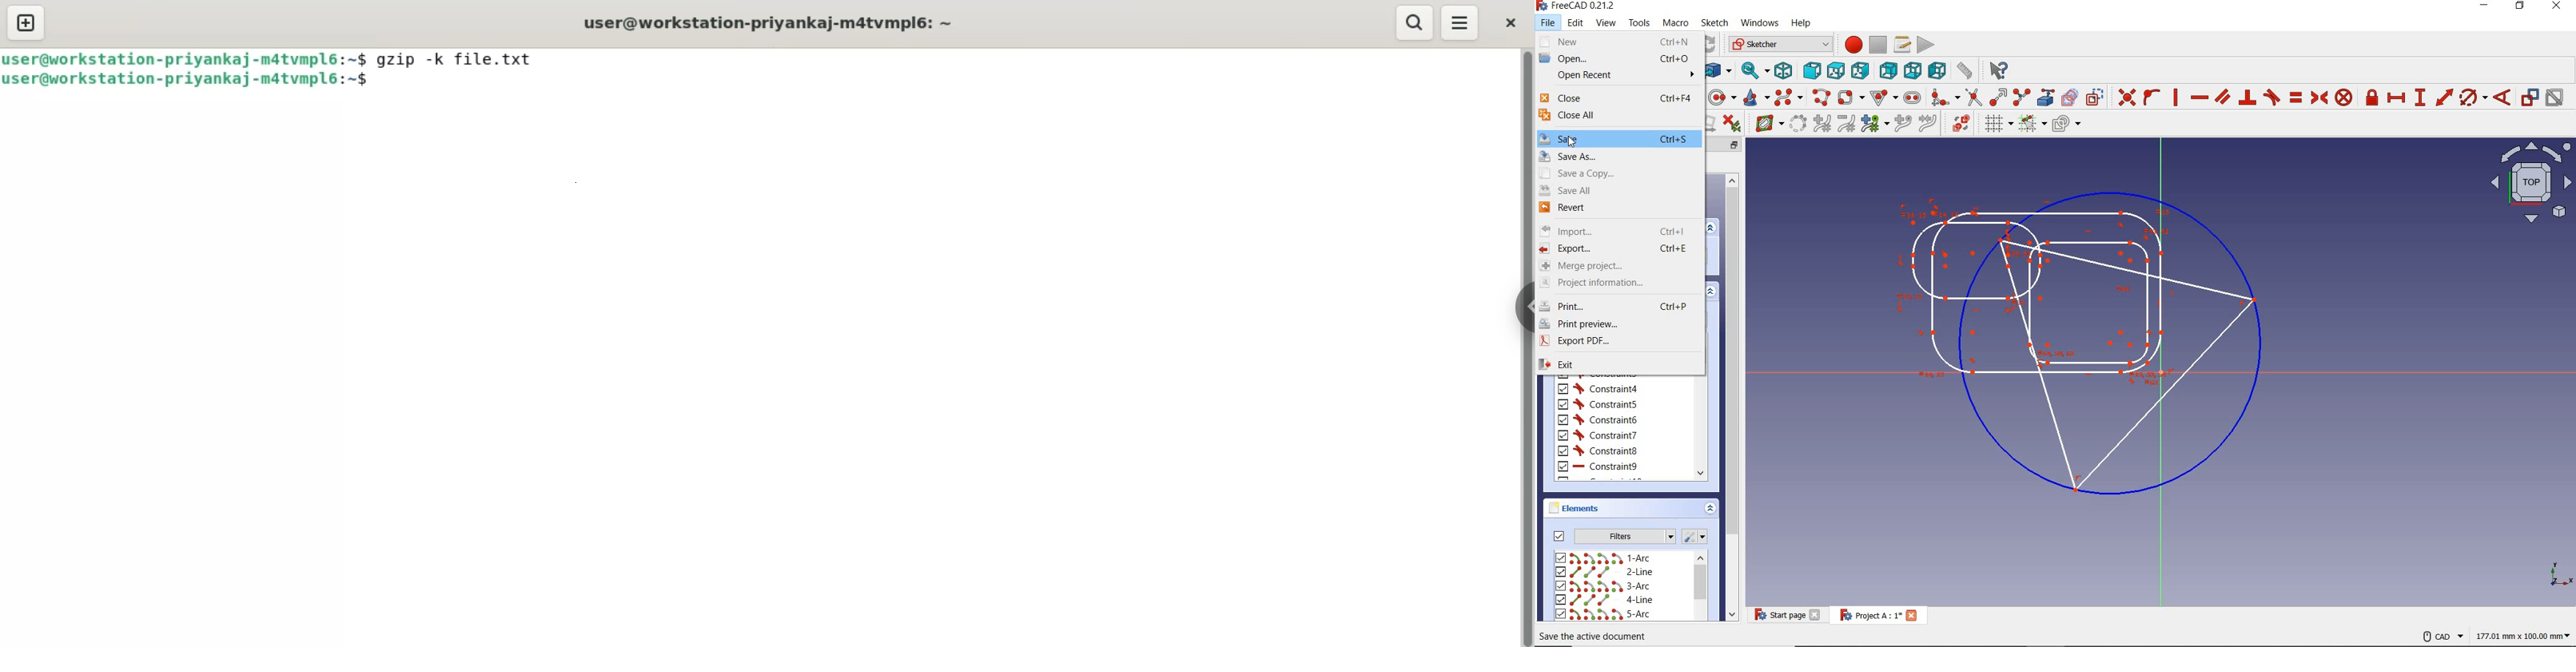 Image resolution: width=2576 pixels, height=672 pixels. Describe the element at coordinates (1944, 97) in the screenshot. I see `create fillet` at that location.